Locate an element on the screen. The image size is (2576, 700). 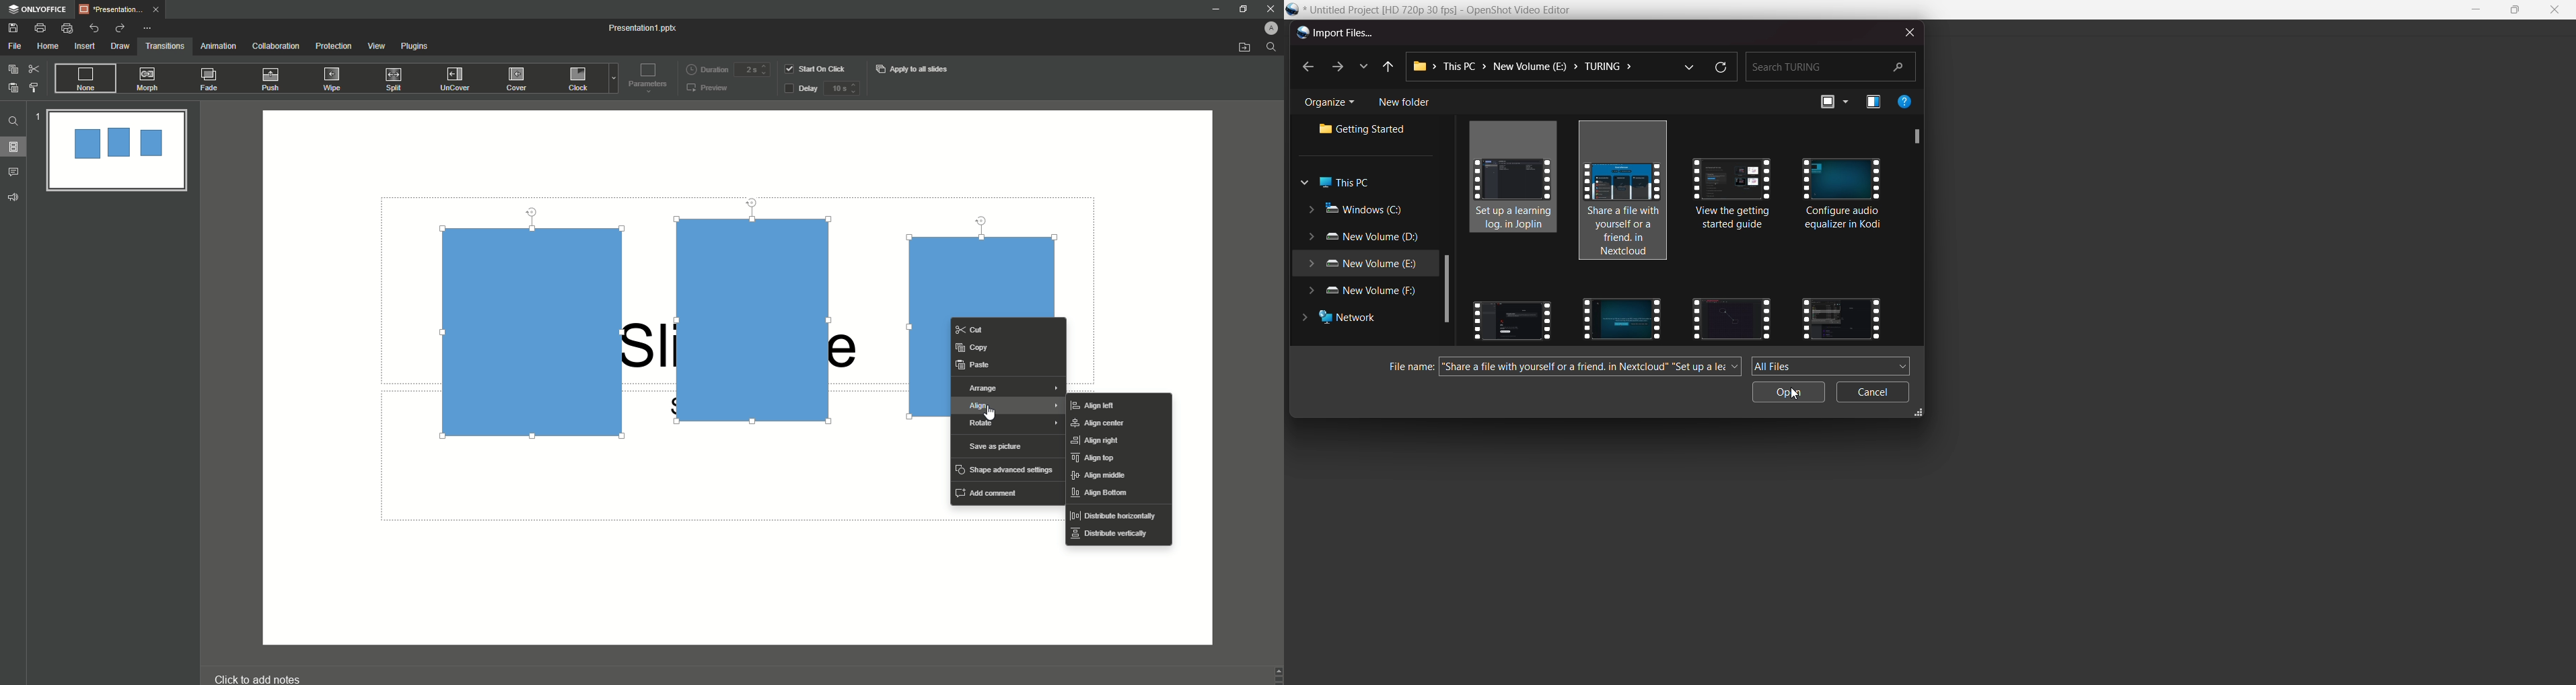
UnCover is located at coordinates (460, 80).